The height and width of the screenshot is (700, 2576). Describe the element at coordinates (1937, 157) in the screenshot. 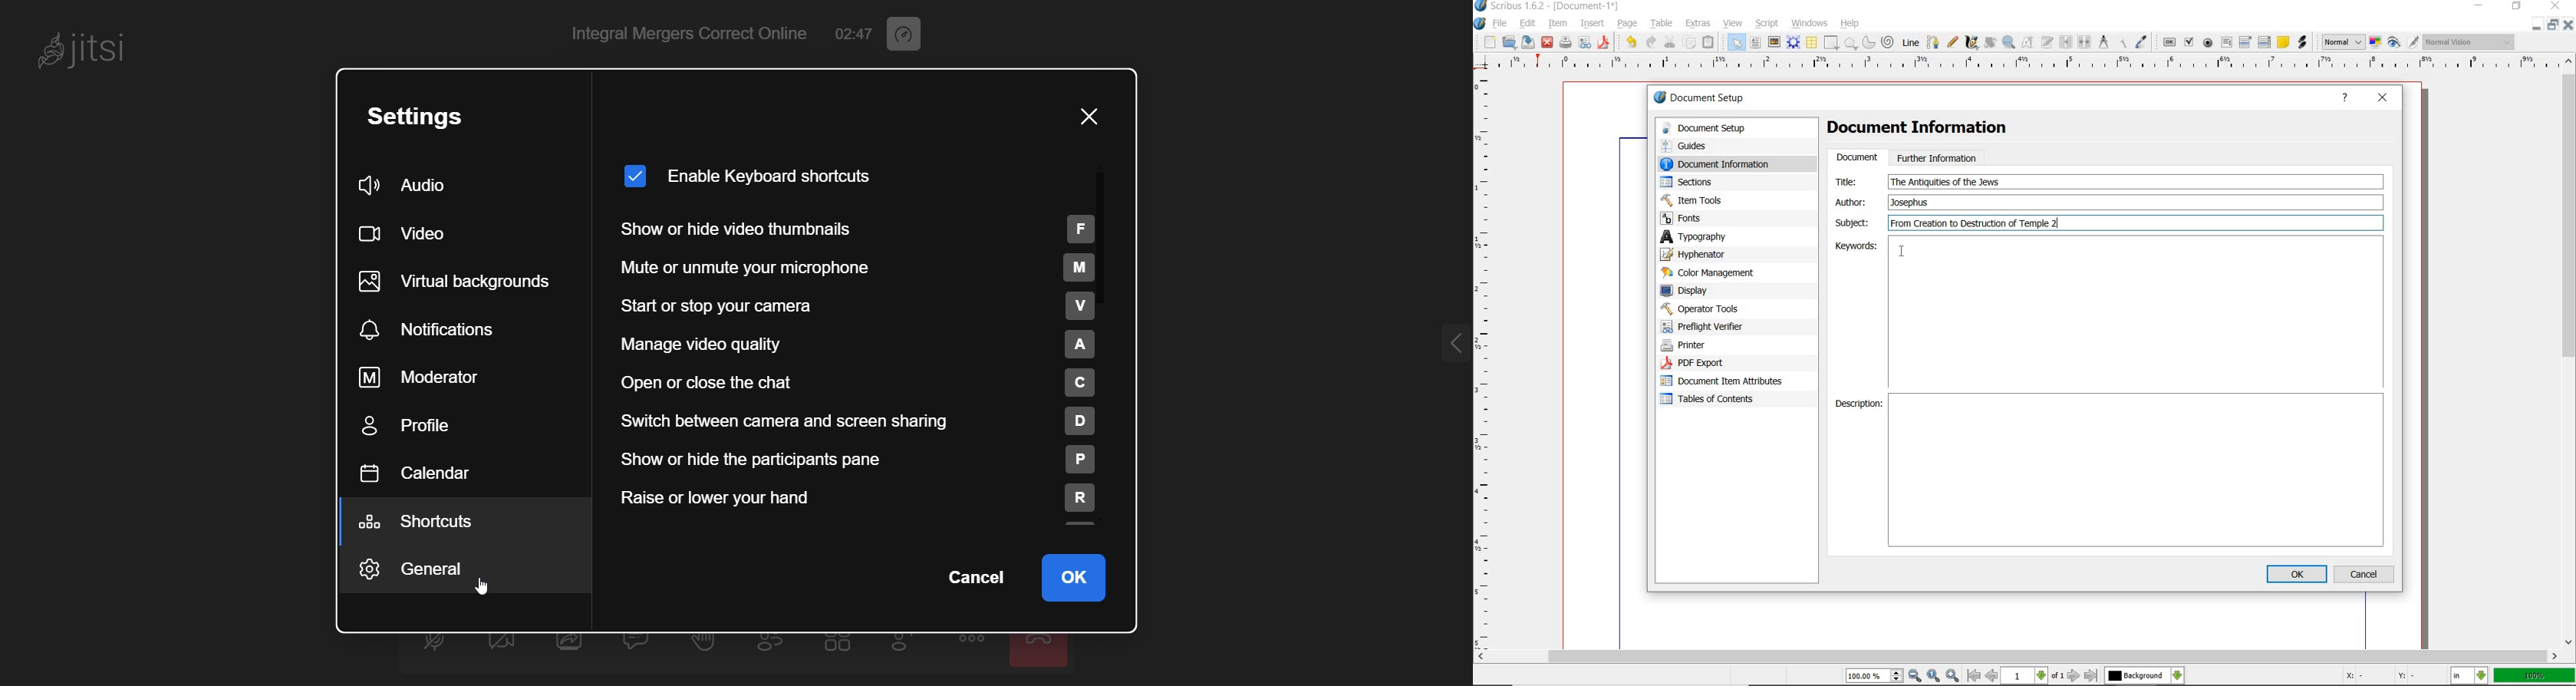

I see `further information` at that location.